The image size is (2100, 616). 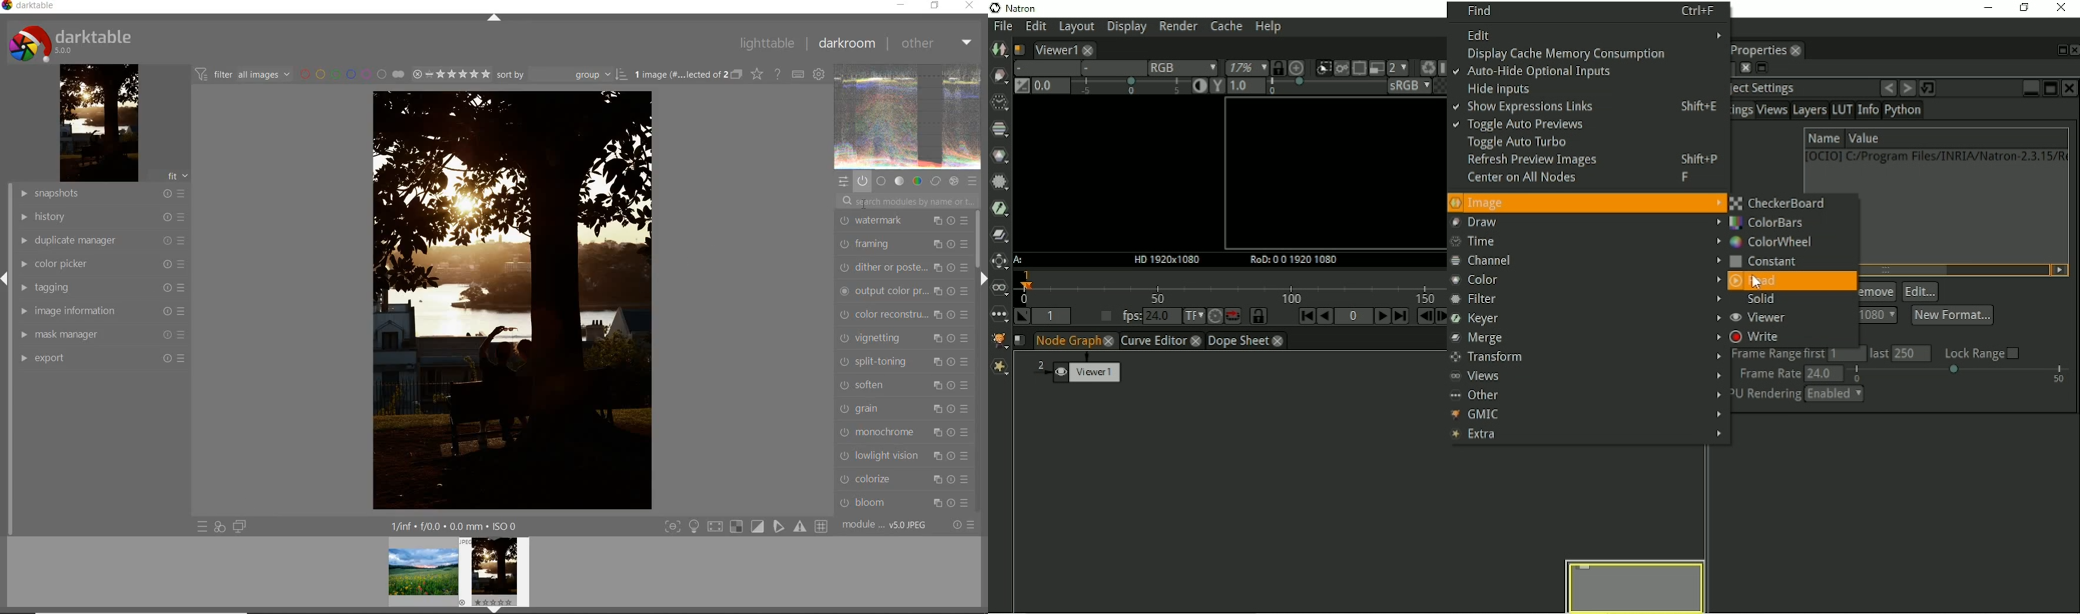 What do you see at coordinates (99, 217) in the screenshot?
I see `history` at bounding box center [99, 217].